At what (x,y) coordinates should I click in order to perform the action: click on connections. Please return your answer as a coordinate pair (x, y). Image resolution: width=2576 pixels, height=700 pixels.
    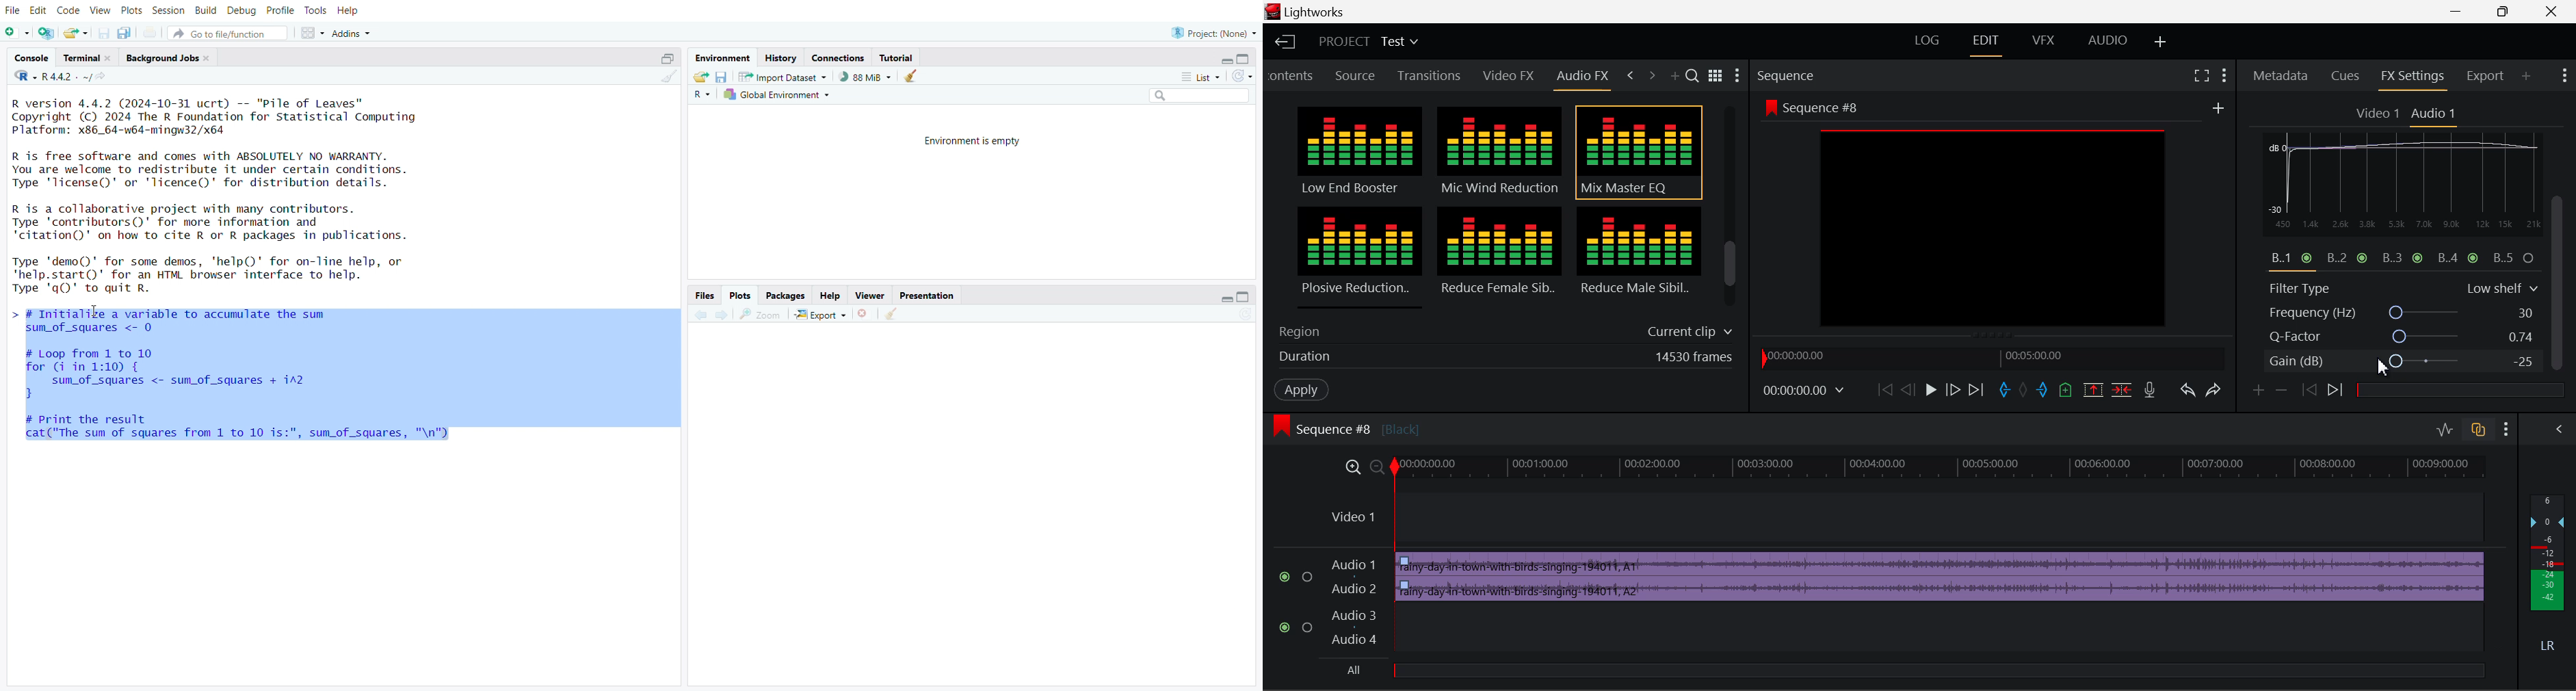
    Looking at the image, I should click on (839, 57).